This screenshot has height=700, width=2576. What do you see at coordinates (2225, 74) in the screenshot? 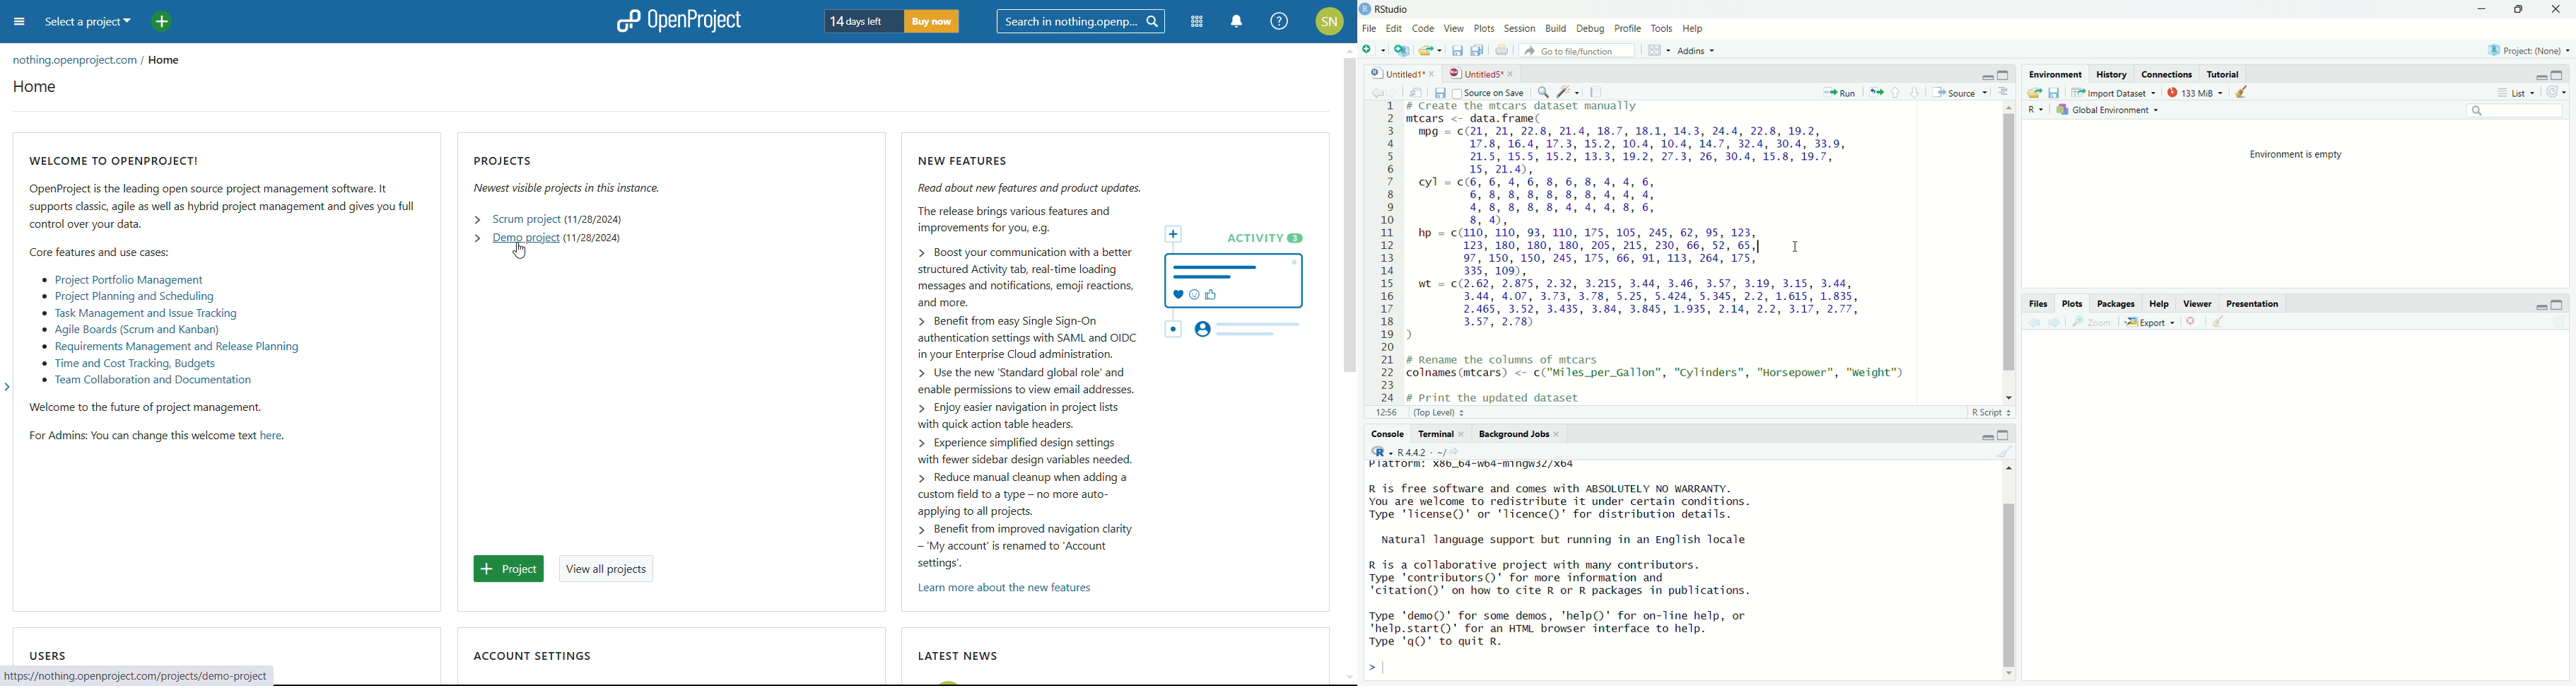
I see `Tutorial` at bounding box center [2225, 74].